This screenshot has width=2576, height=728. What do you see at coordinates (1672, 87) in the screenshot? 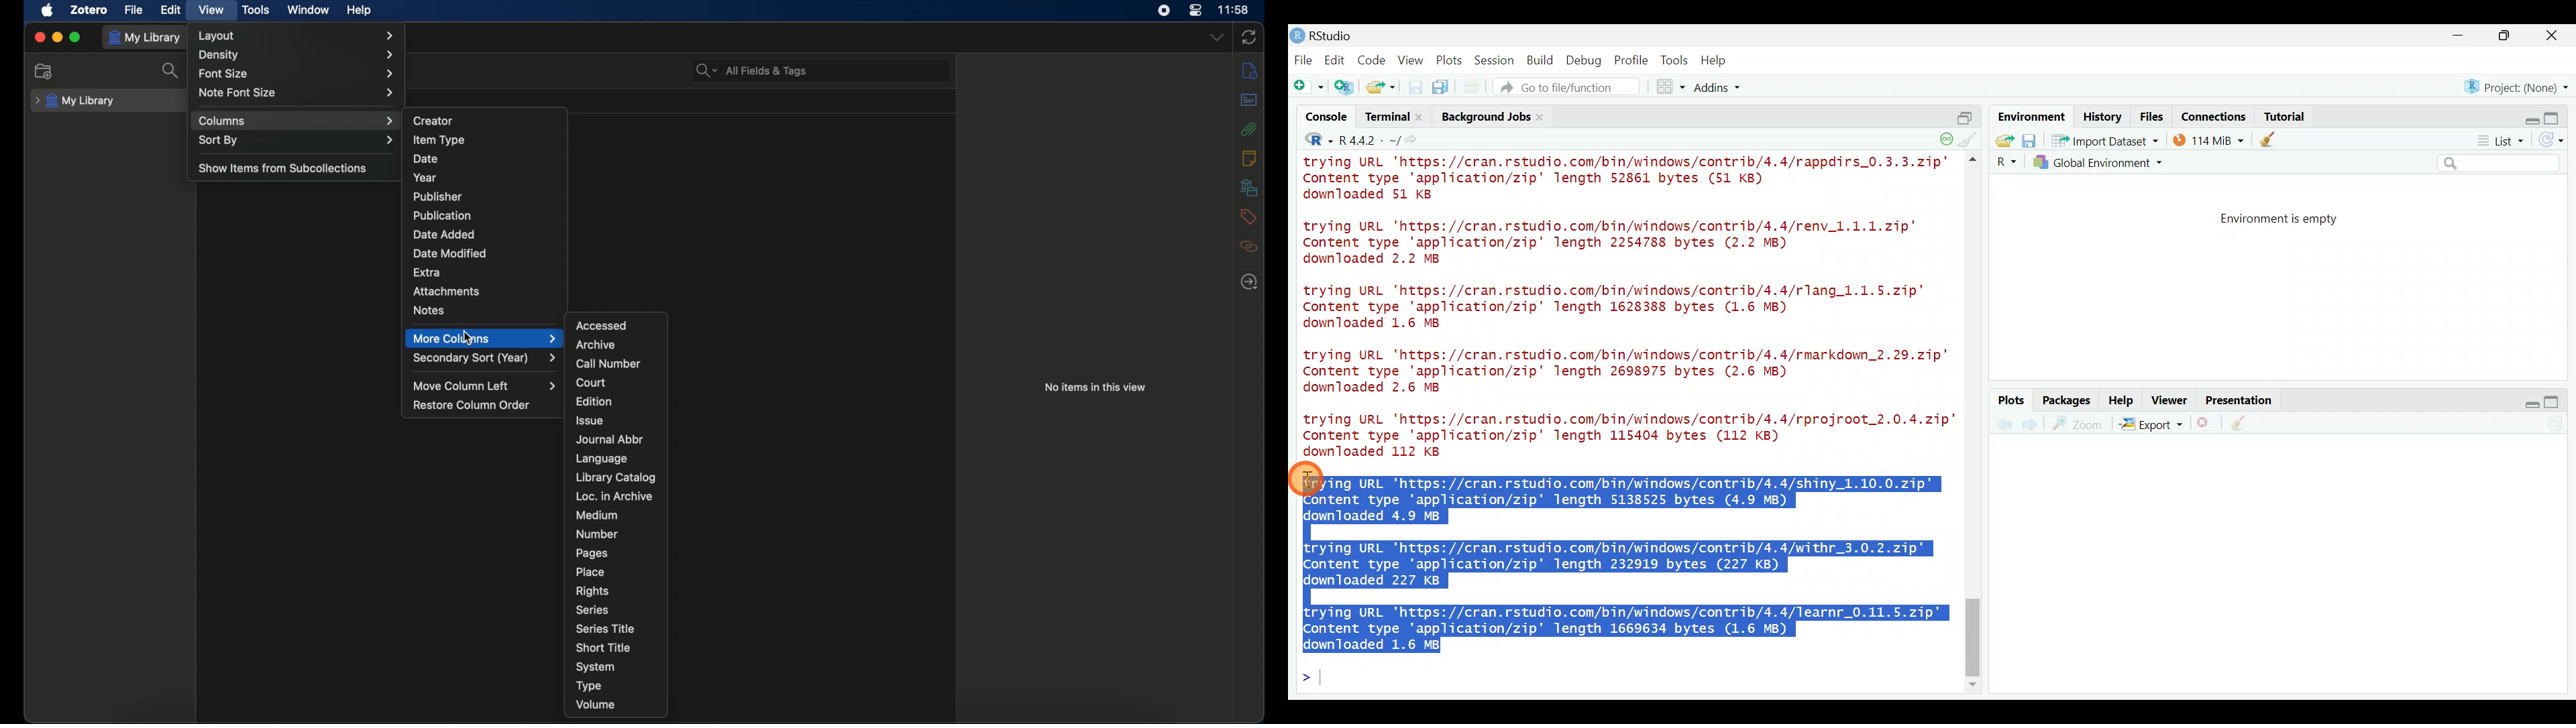
I see `Workspace panes` at bounding box center [1672, 87].